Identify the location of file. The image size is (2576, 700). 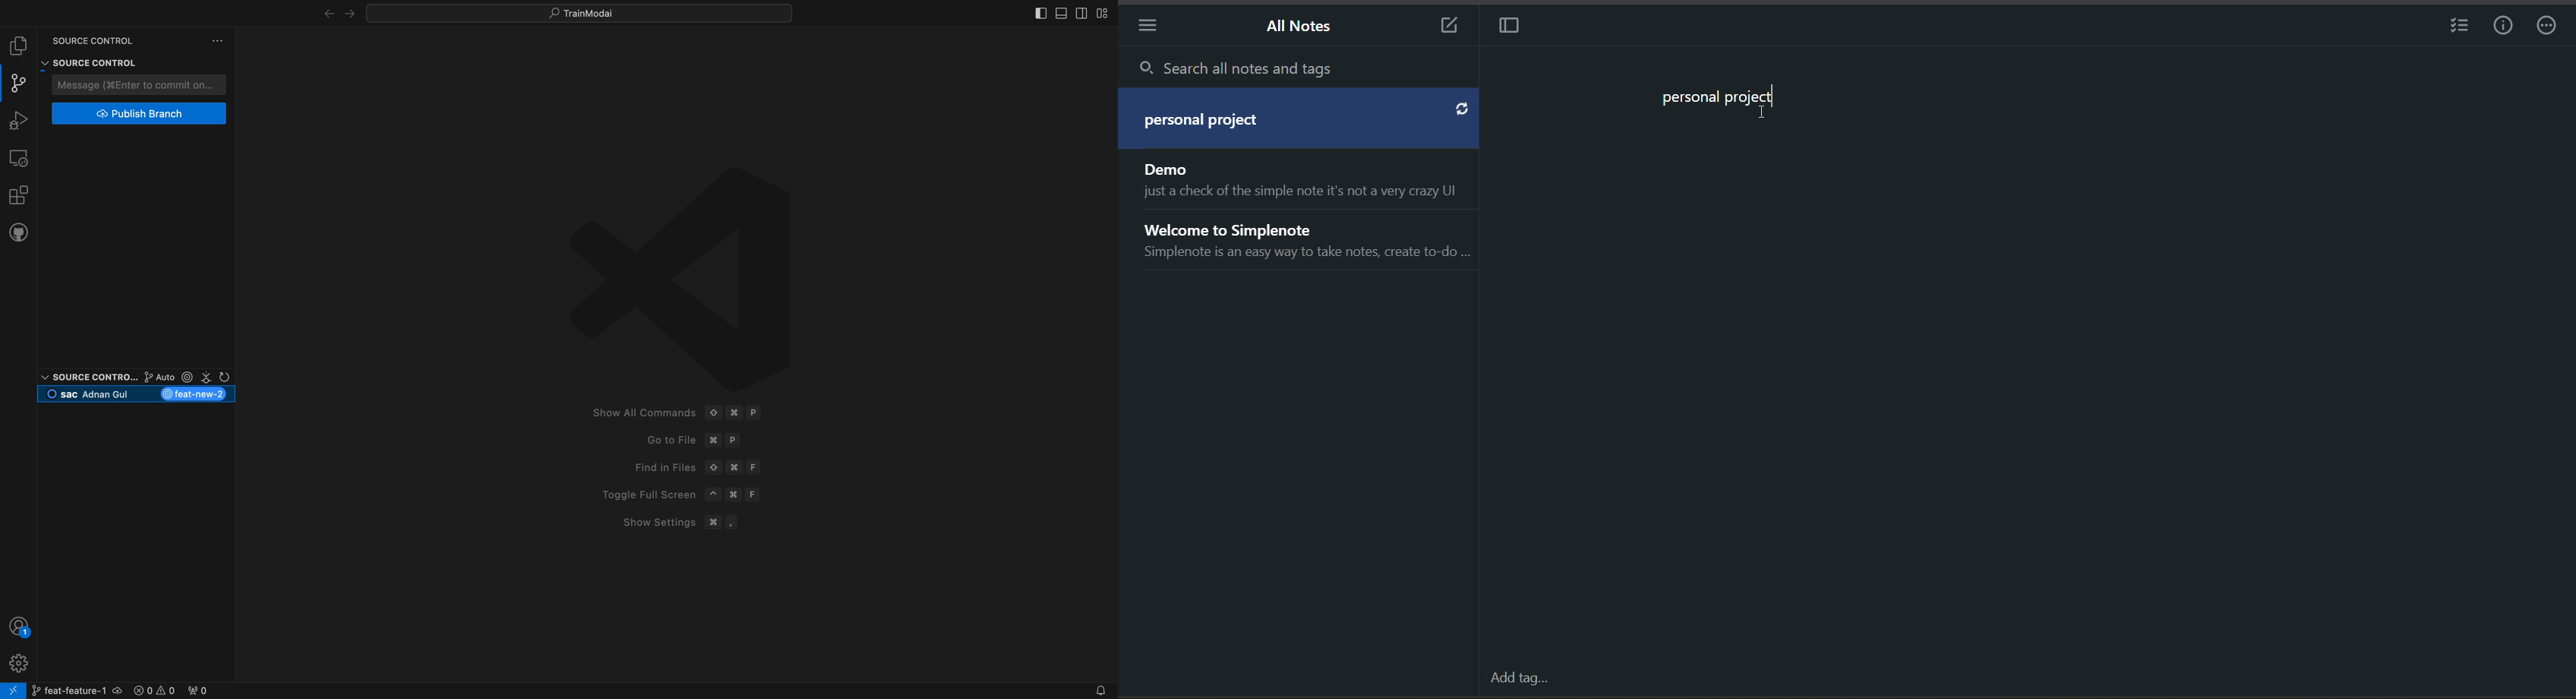
(18, 46).